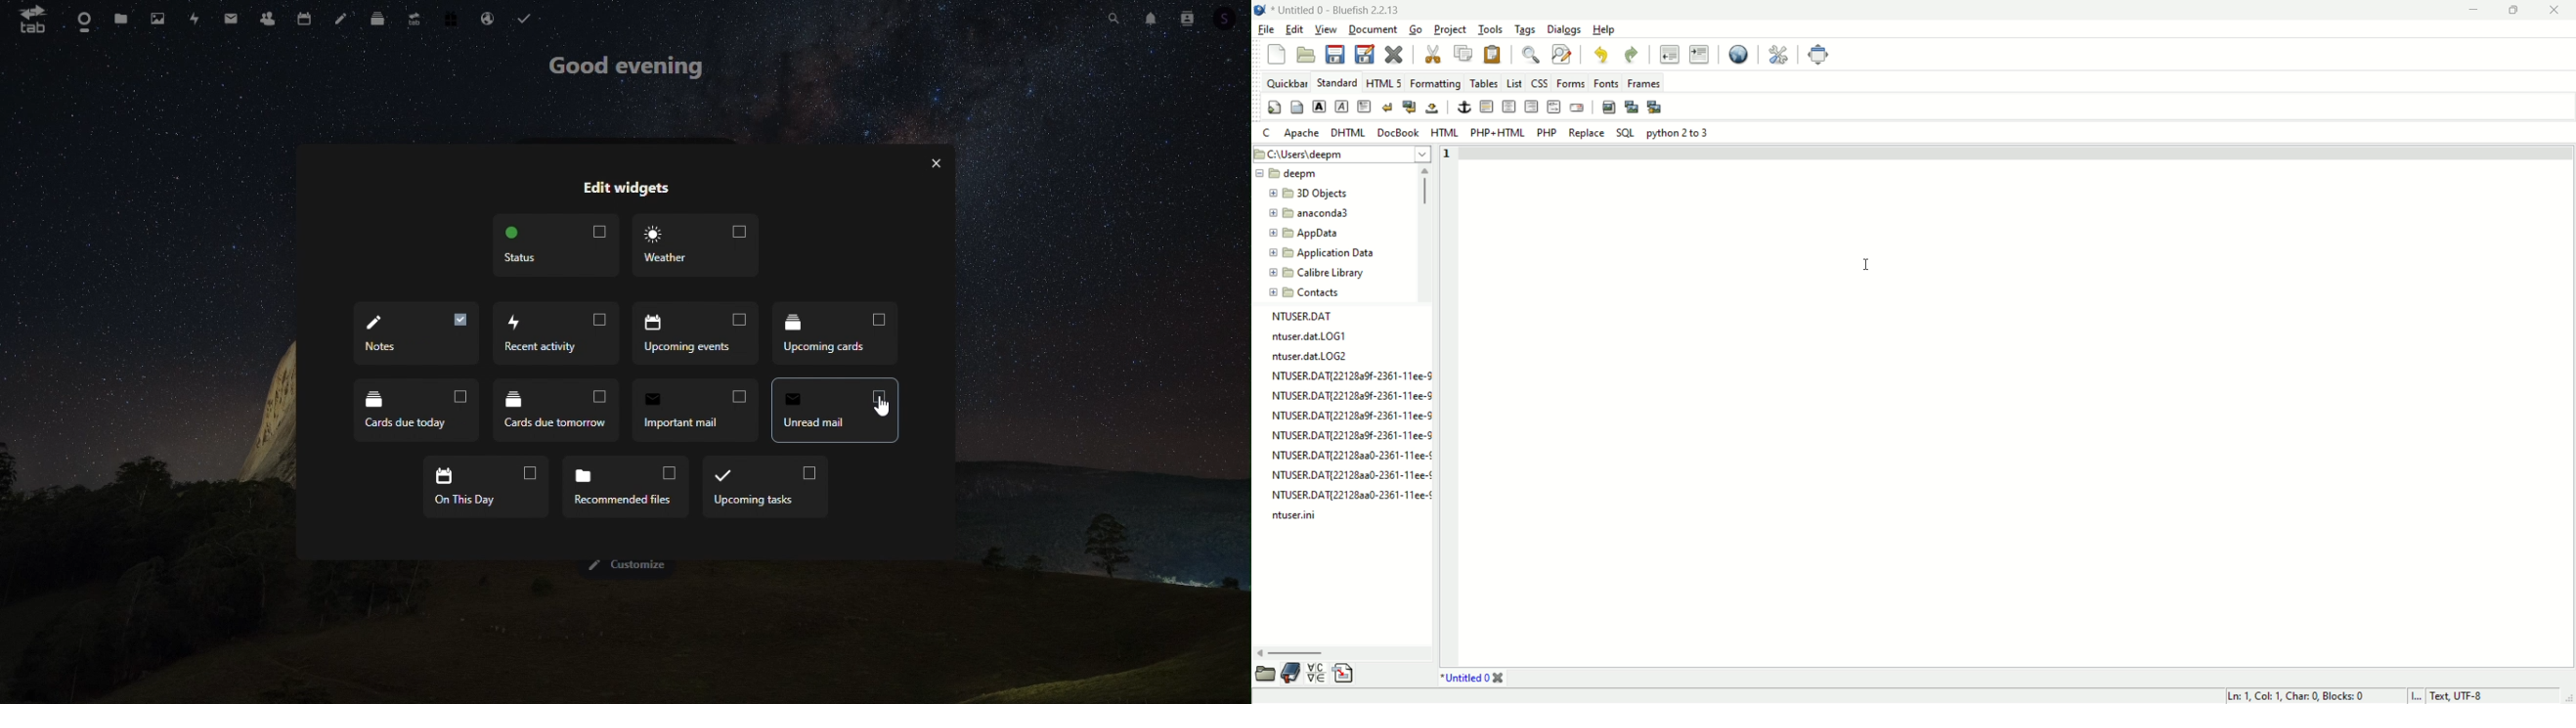 This screenshot has width=2576, height=728. What do you see at coordinates (551, 333) in the screenshot?
I see `Upcoming events ` at bounding box center [551, 333].